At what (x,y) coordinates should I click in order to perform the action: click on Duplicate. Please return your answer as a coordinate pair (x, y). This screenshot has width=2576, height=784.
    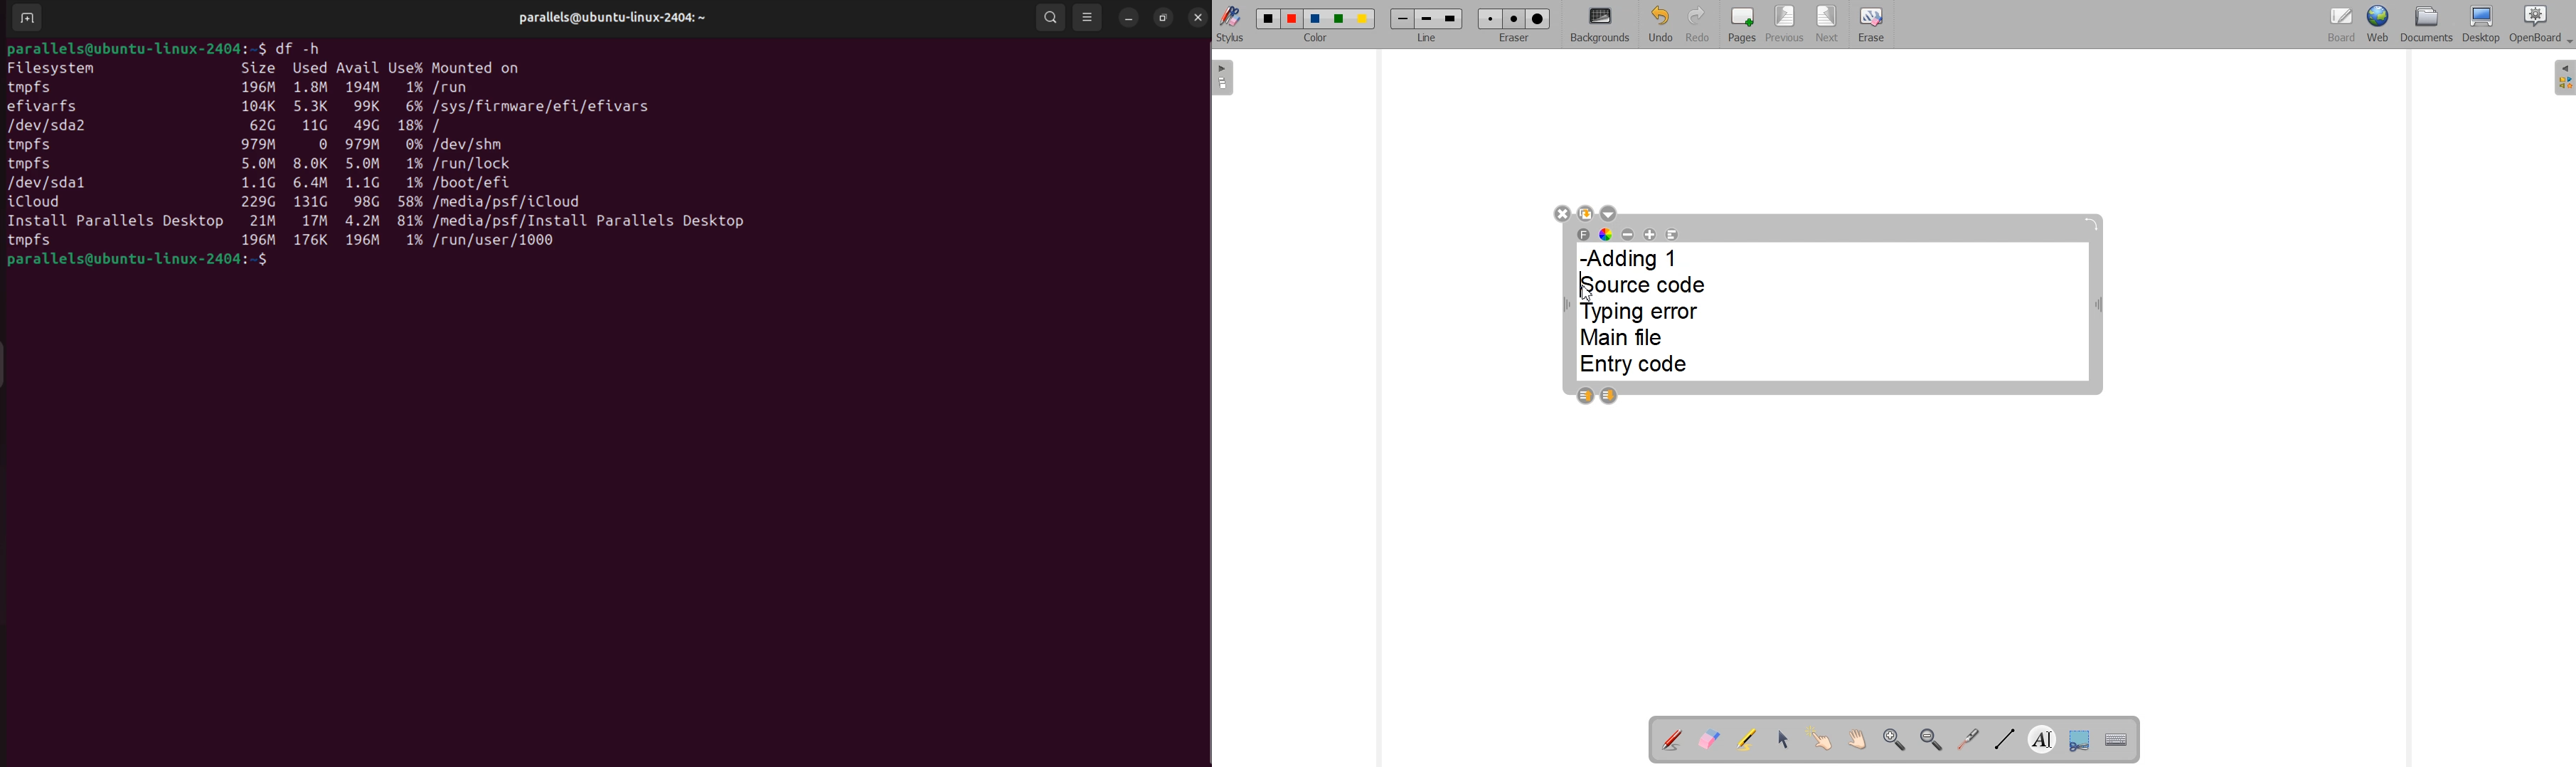
    Looking at the image, I should click on (1586, 213).